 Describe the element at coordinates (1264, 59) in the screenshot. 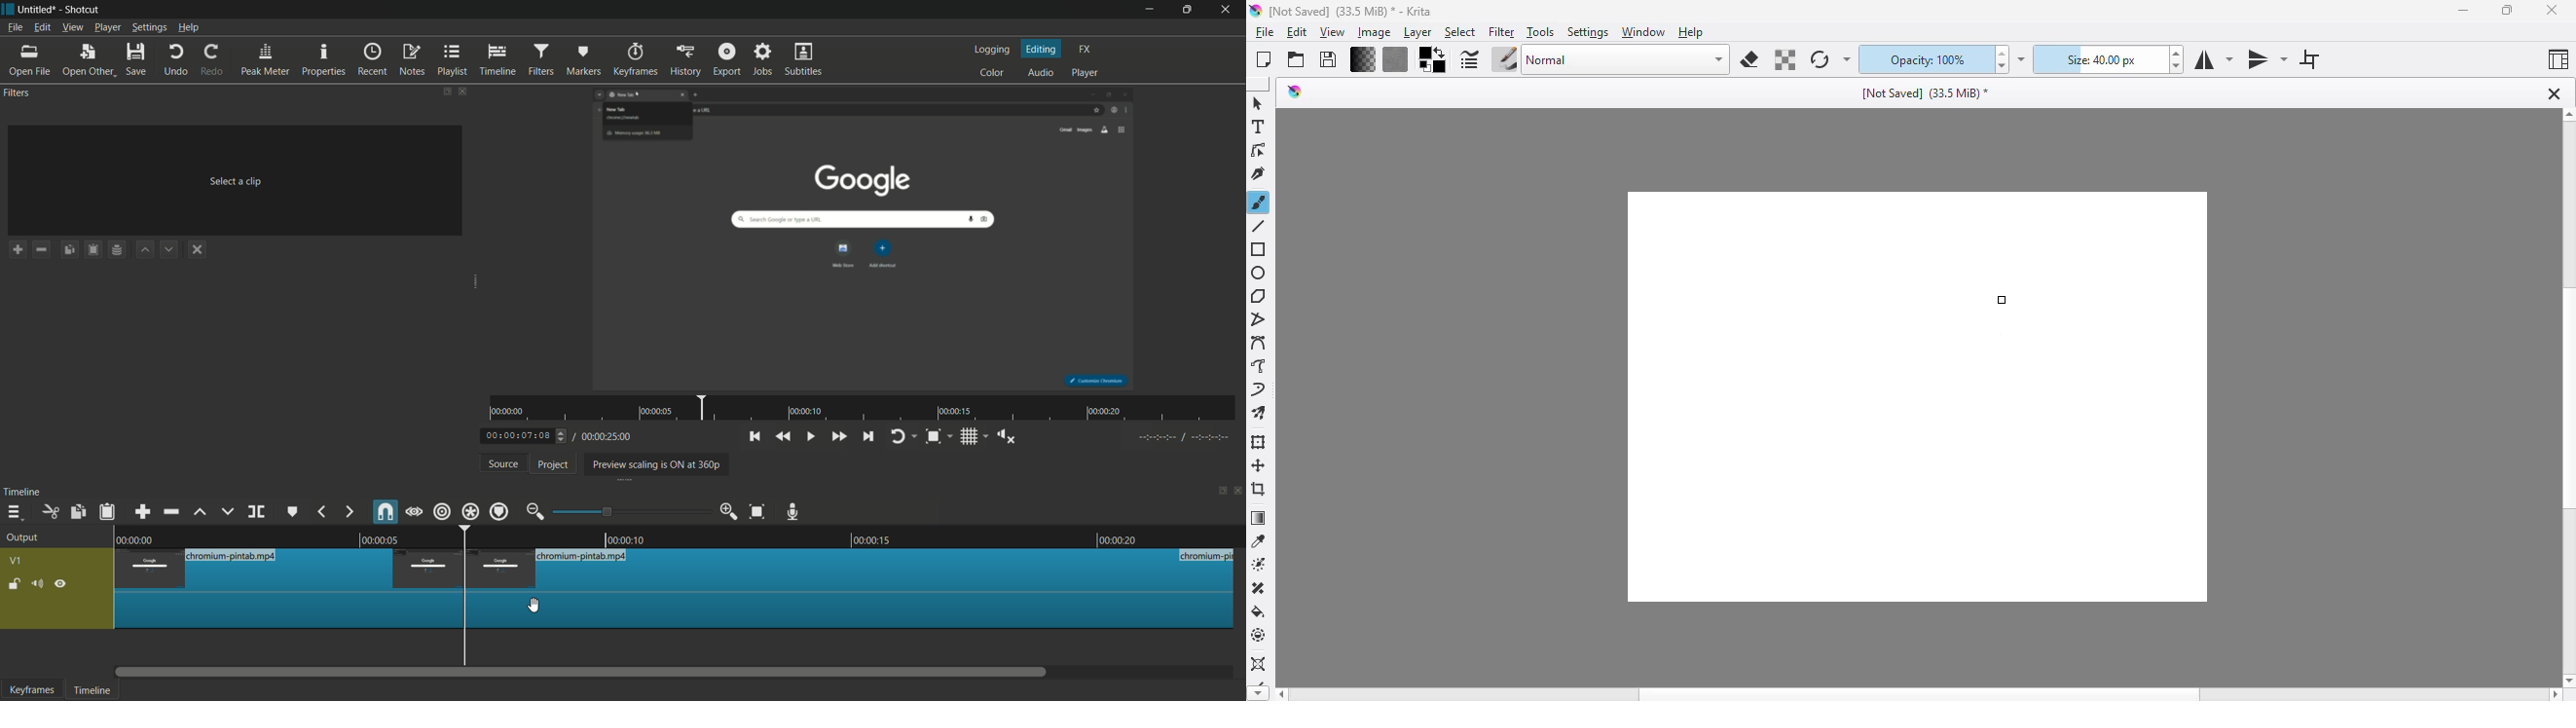

I see `create new document` at that location.